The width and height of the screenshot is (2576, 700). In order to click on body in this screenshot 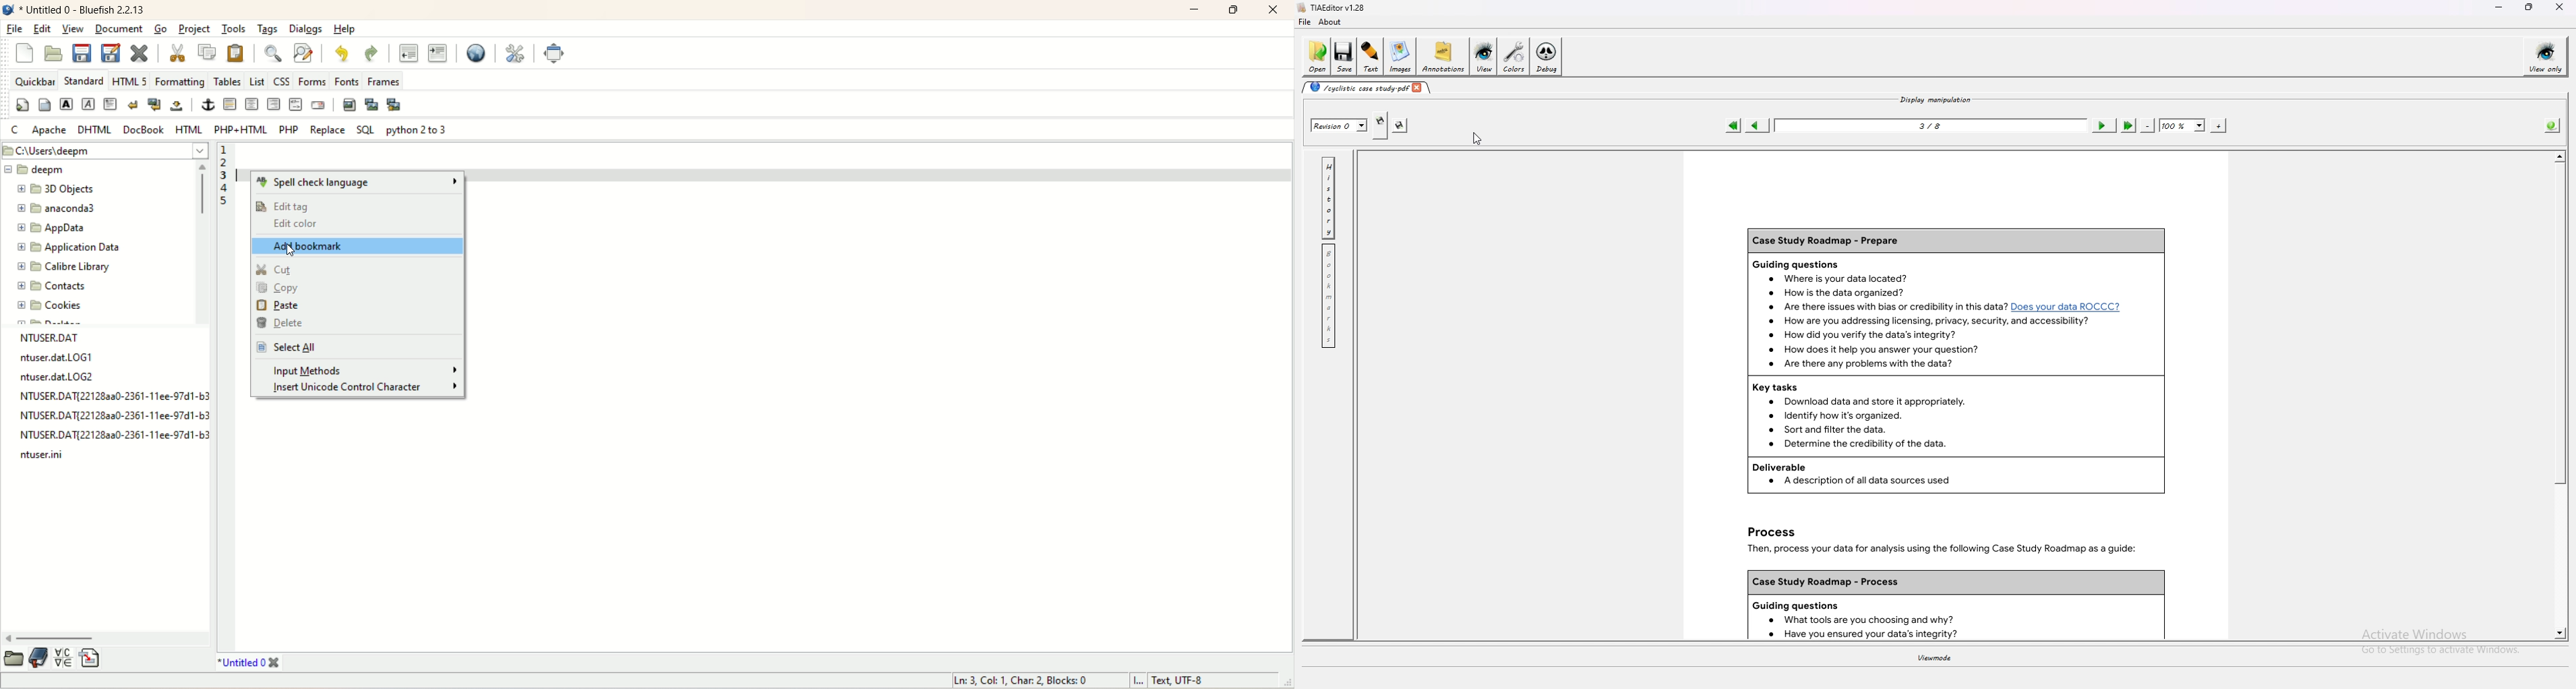, I will do `click(45, 105)`.